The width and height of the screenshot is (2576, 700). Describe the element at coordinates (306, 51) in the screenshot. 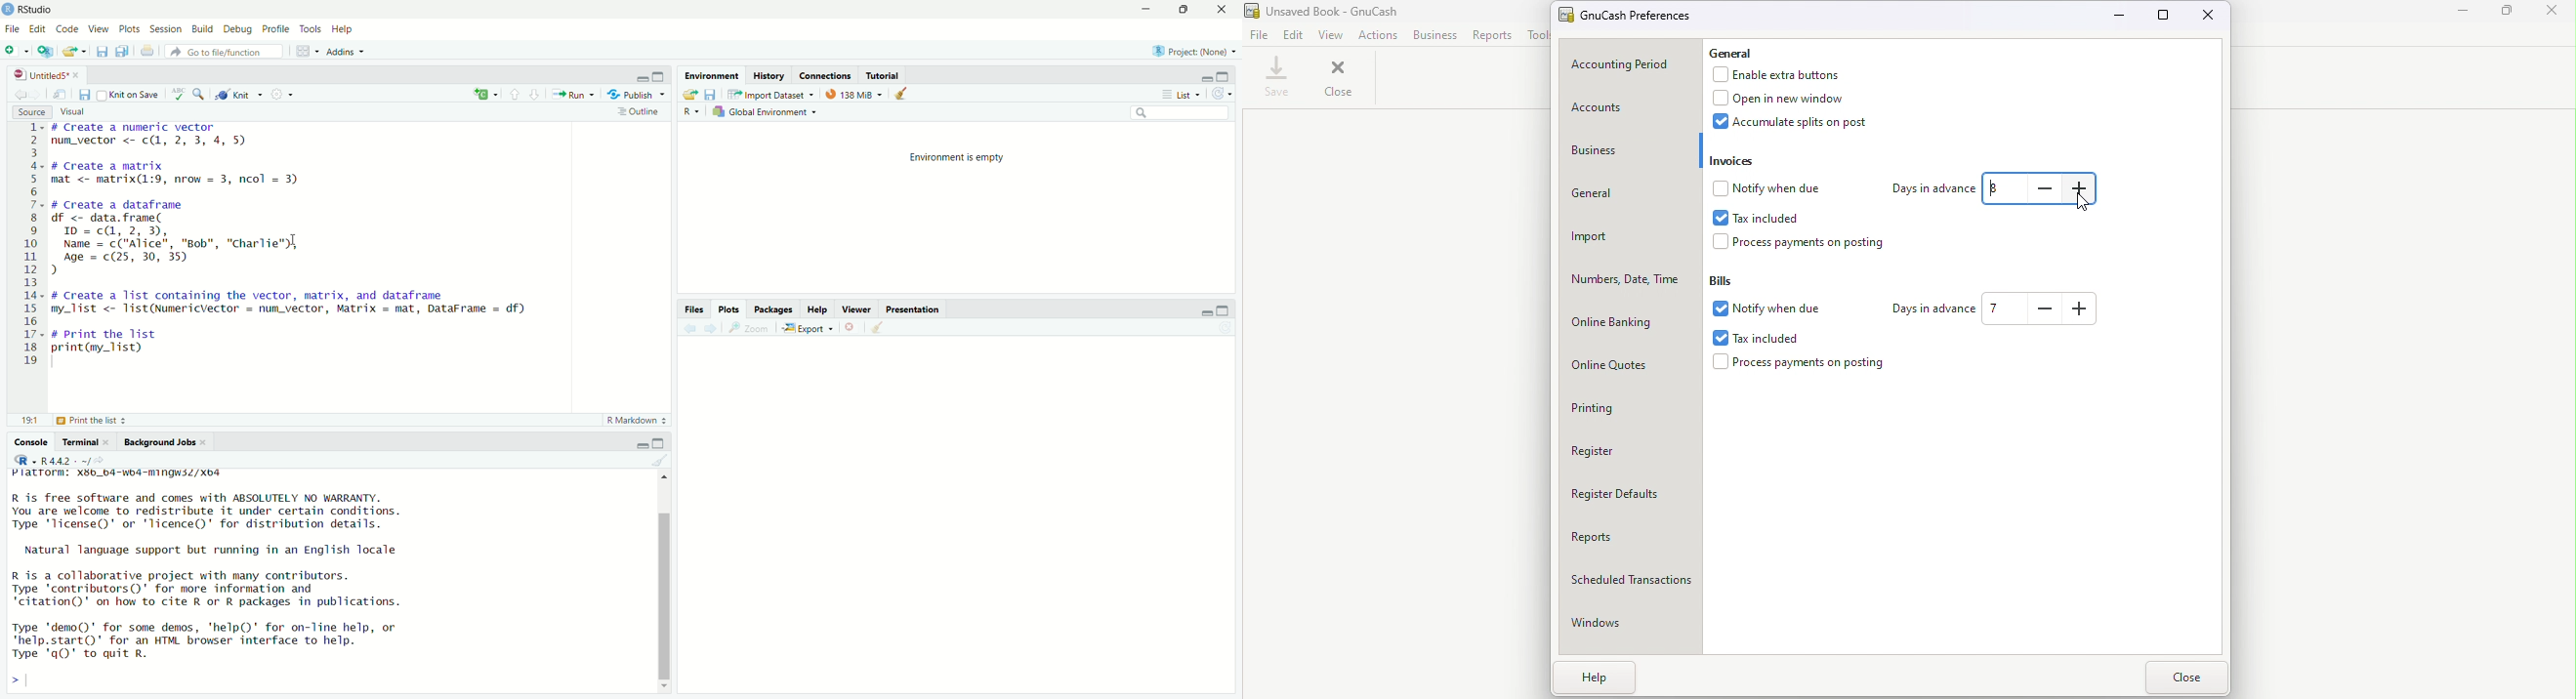

I see `grid` at that location.